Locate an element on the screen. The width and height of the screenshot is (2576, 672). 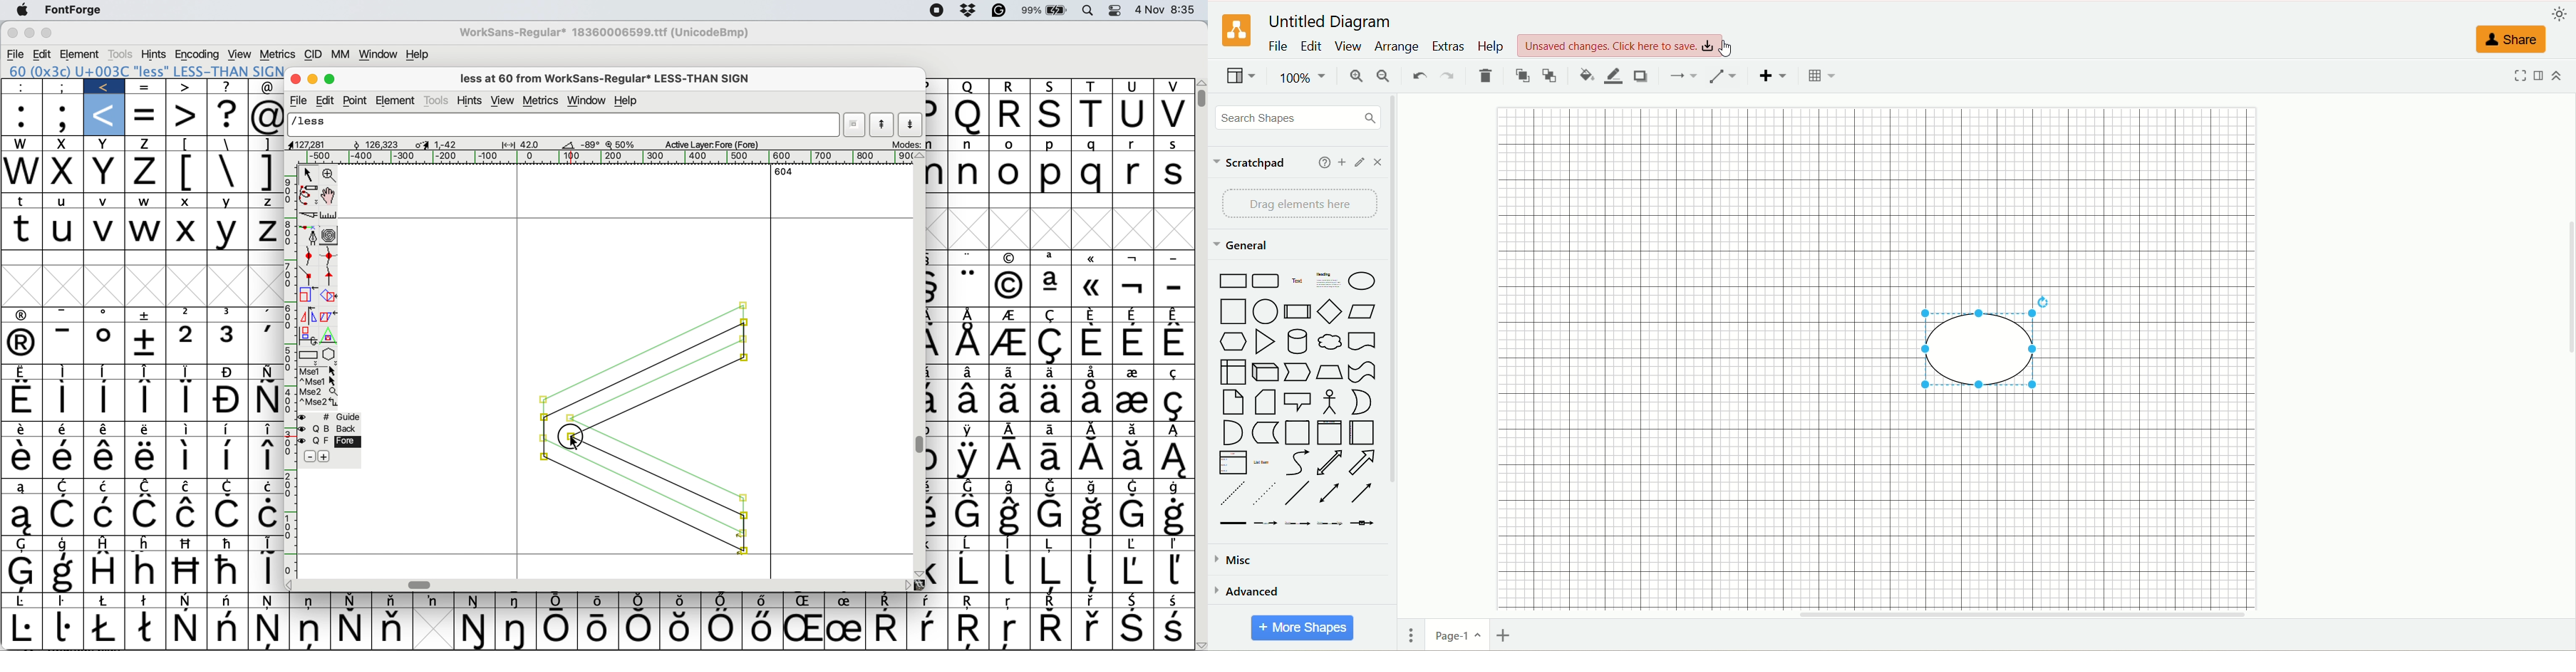
Symbol is located at coordinates (147, 486).